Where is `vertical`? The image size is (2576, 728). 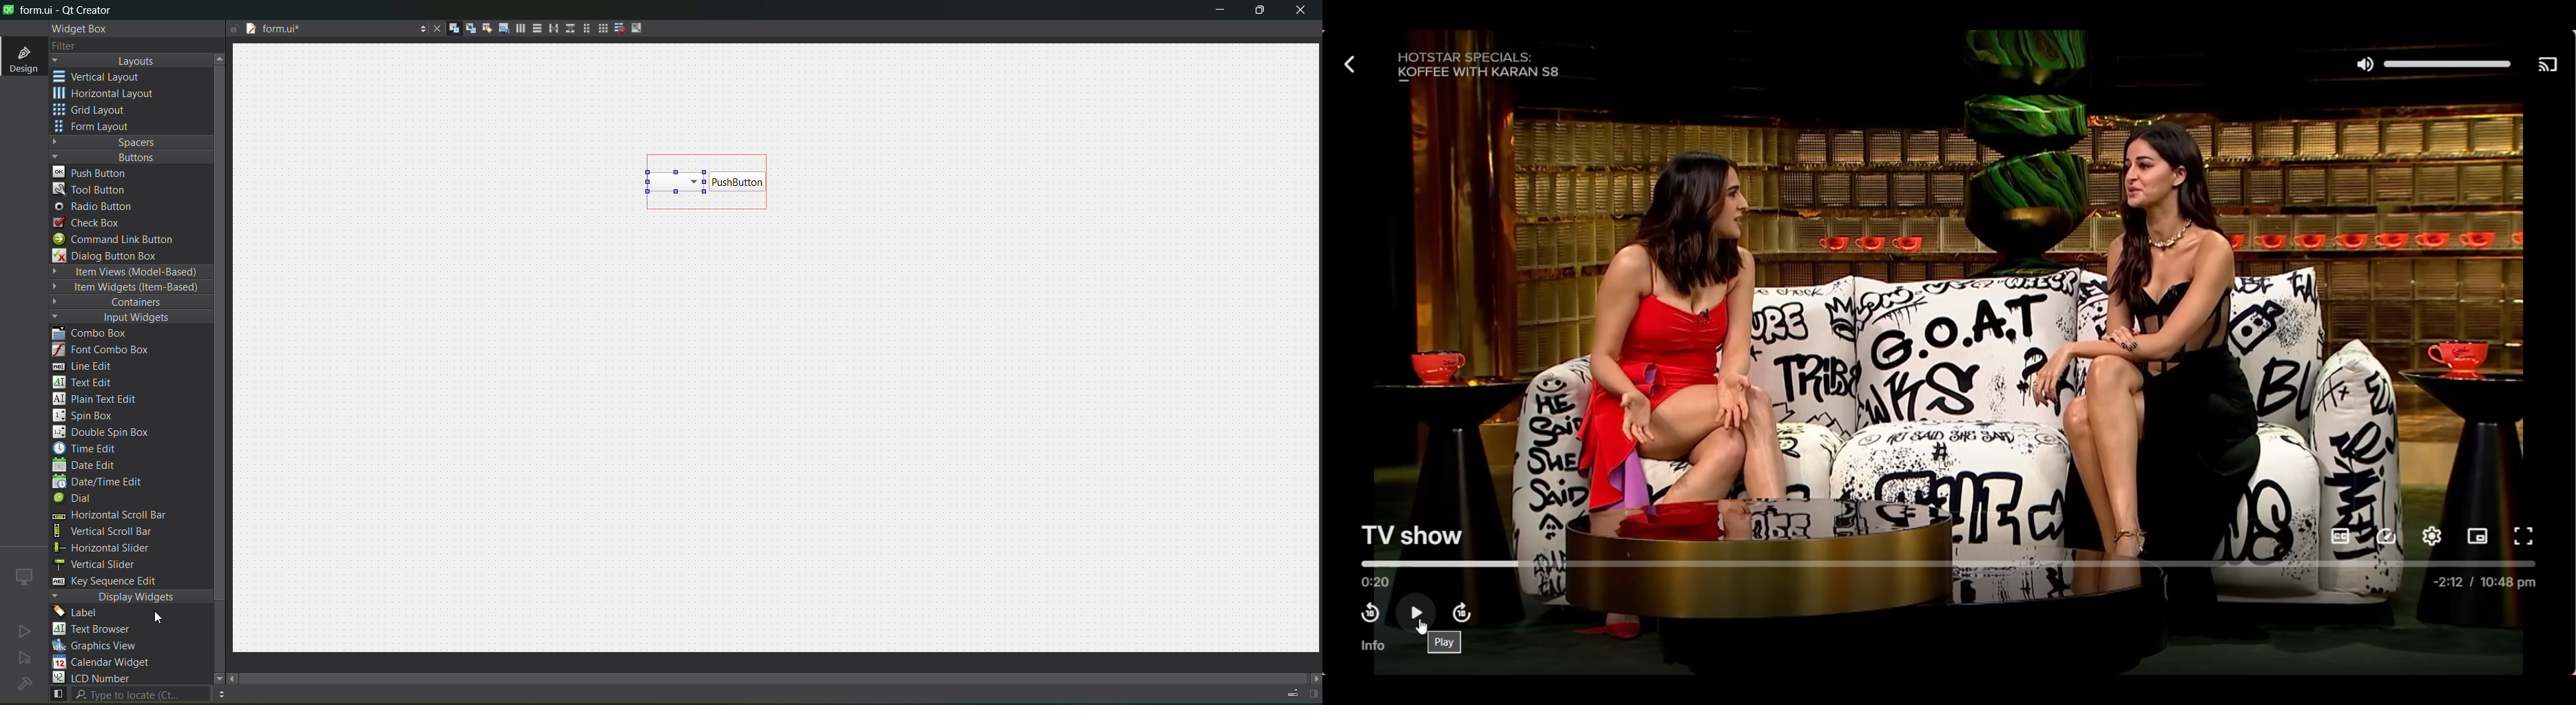
vertical is located at coordinates (107, 77).